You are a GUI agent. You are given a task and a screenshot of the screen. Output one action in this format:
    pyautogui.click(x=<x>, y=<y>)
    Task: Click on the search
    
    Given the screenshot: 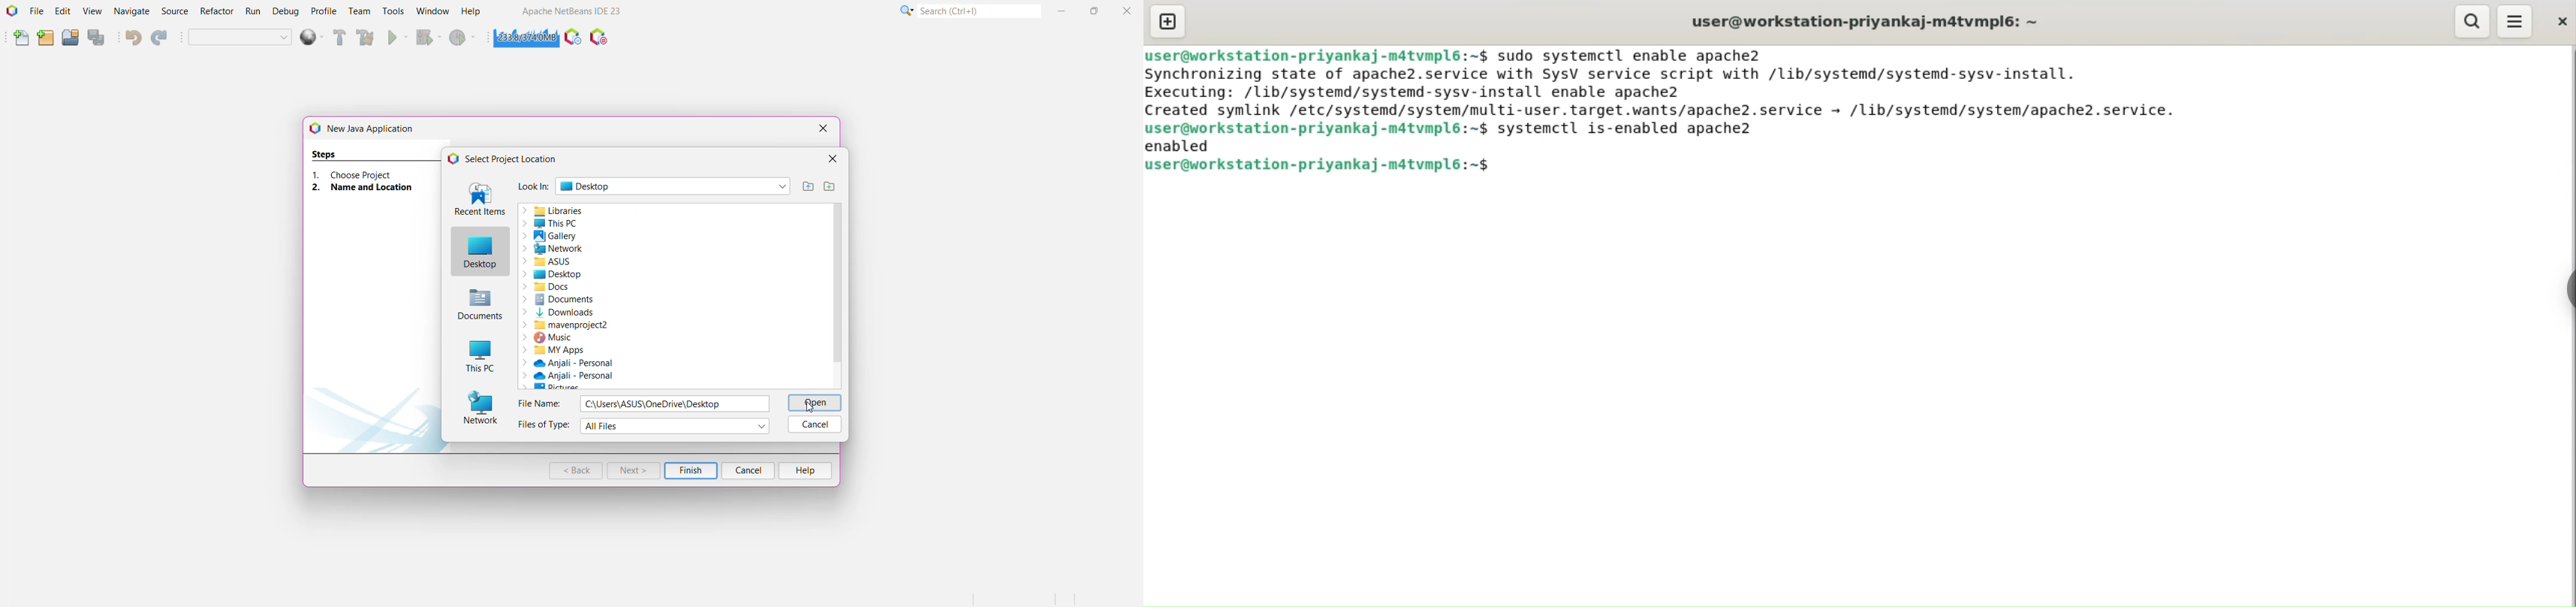 What is the action you would take?
    pyautogui.click(x=2472, y=22)
    